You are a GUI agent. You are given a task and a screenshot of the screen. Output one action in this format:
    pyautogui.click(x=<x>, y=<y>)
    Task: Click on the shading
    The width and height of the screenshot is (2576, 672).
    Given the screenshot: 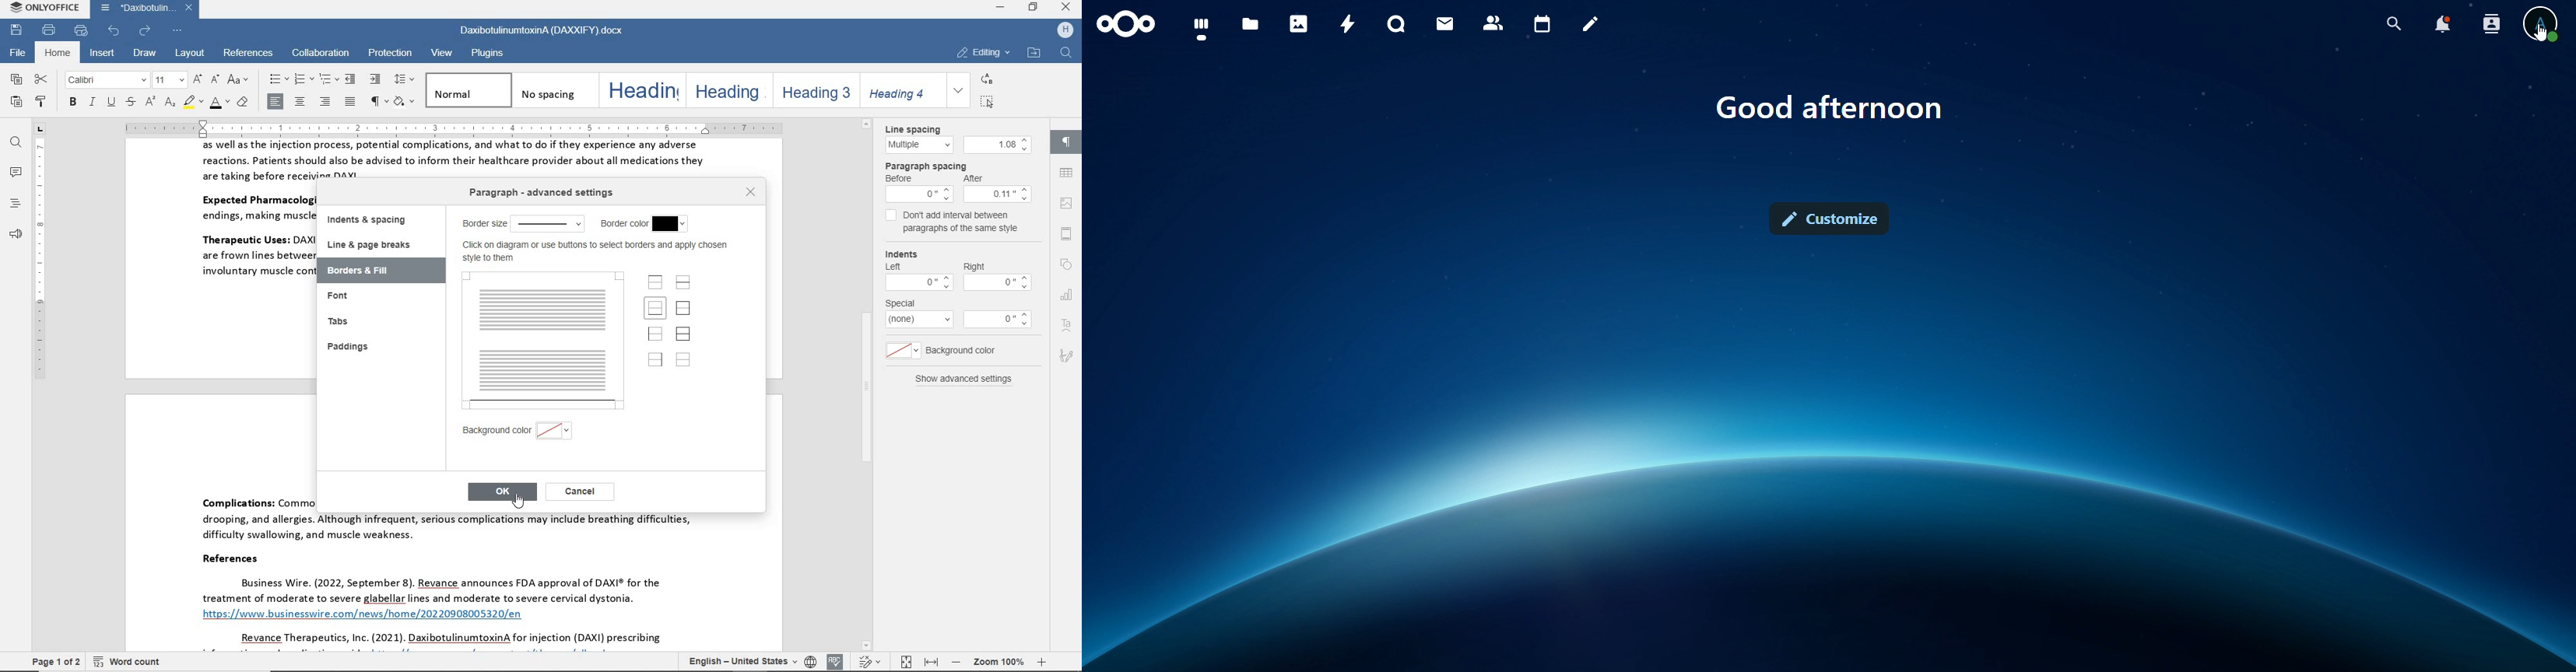 What is the action you would take?
    pyautogui.click(x=406, y=102)
    